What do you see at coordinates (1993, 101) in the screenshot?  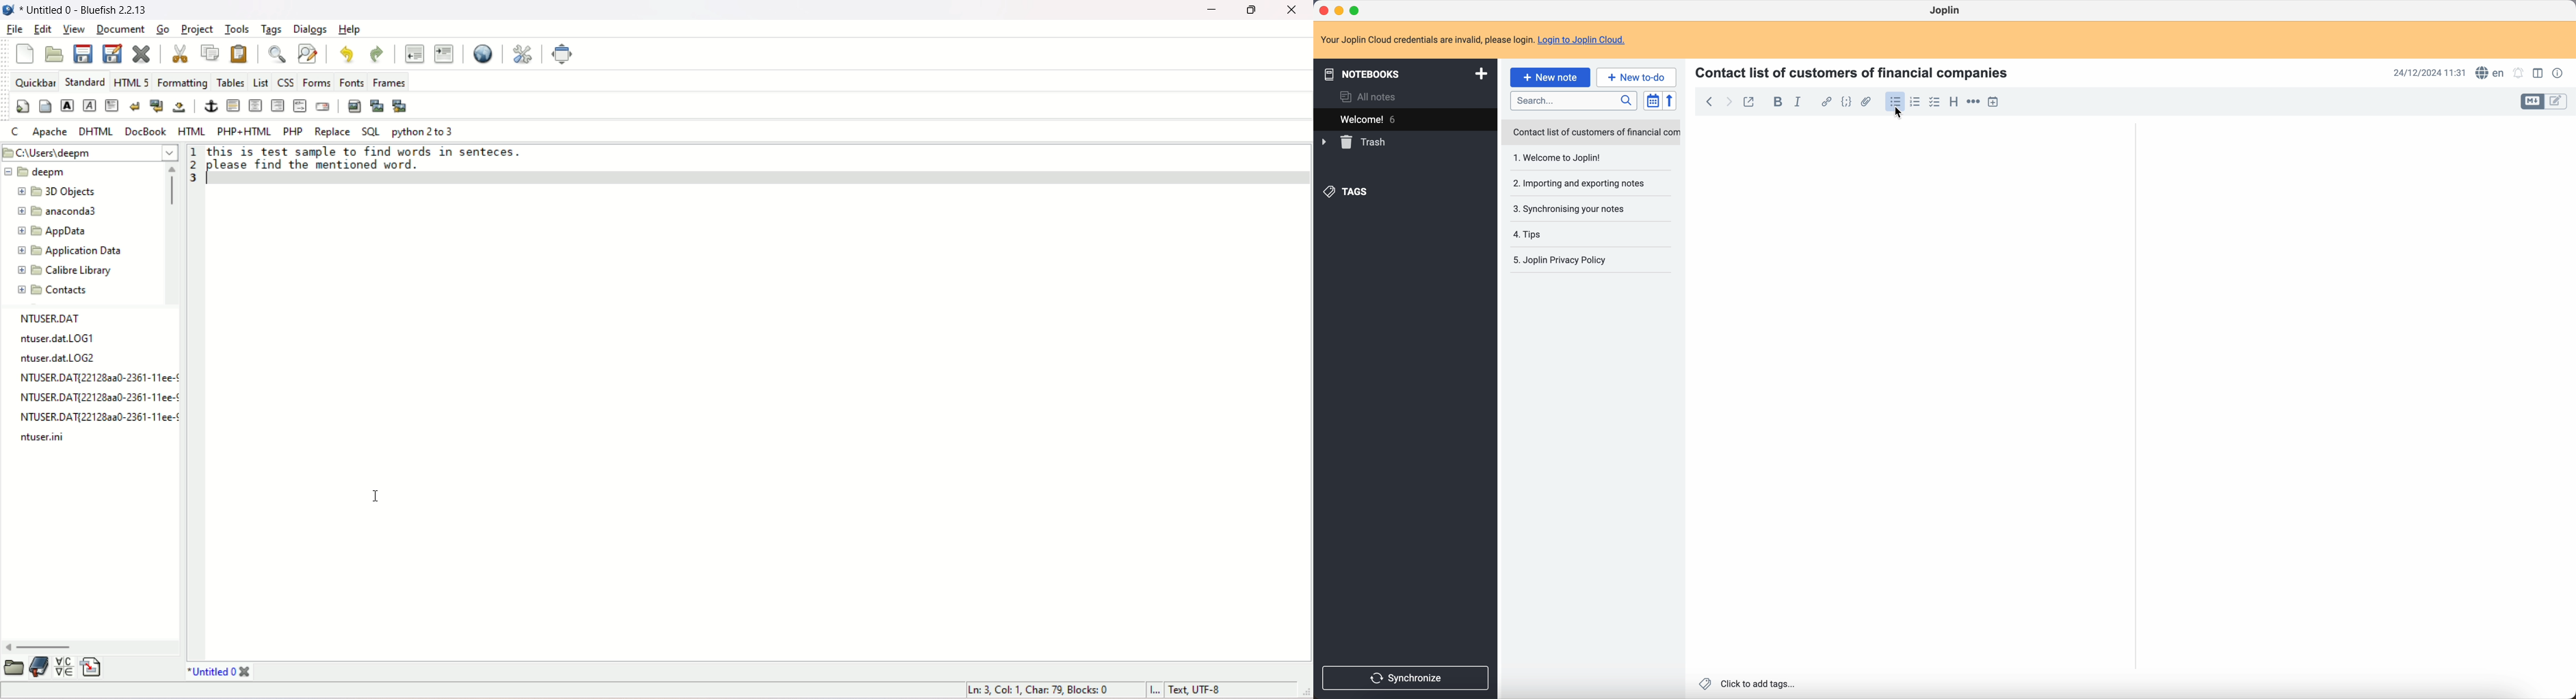 I see `insert time` at bounding box center [1993, 101].